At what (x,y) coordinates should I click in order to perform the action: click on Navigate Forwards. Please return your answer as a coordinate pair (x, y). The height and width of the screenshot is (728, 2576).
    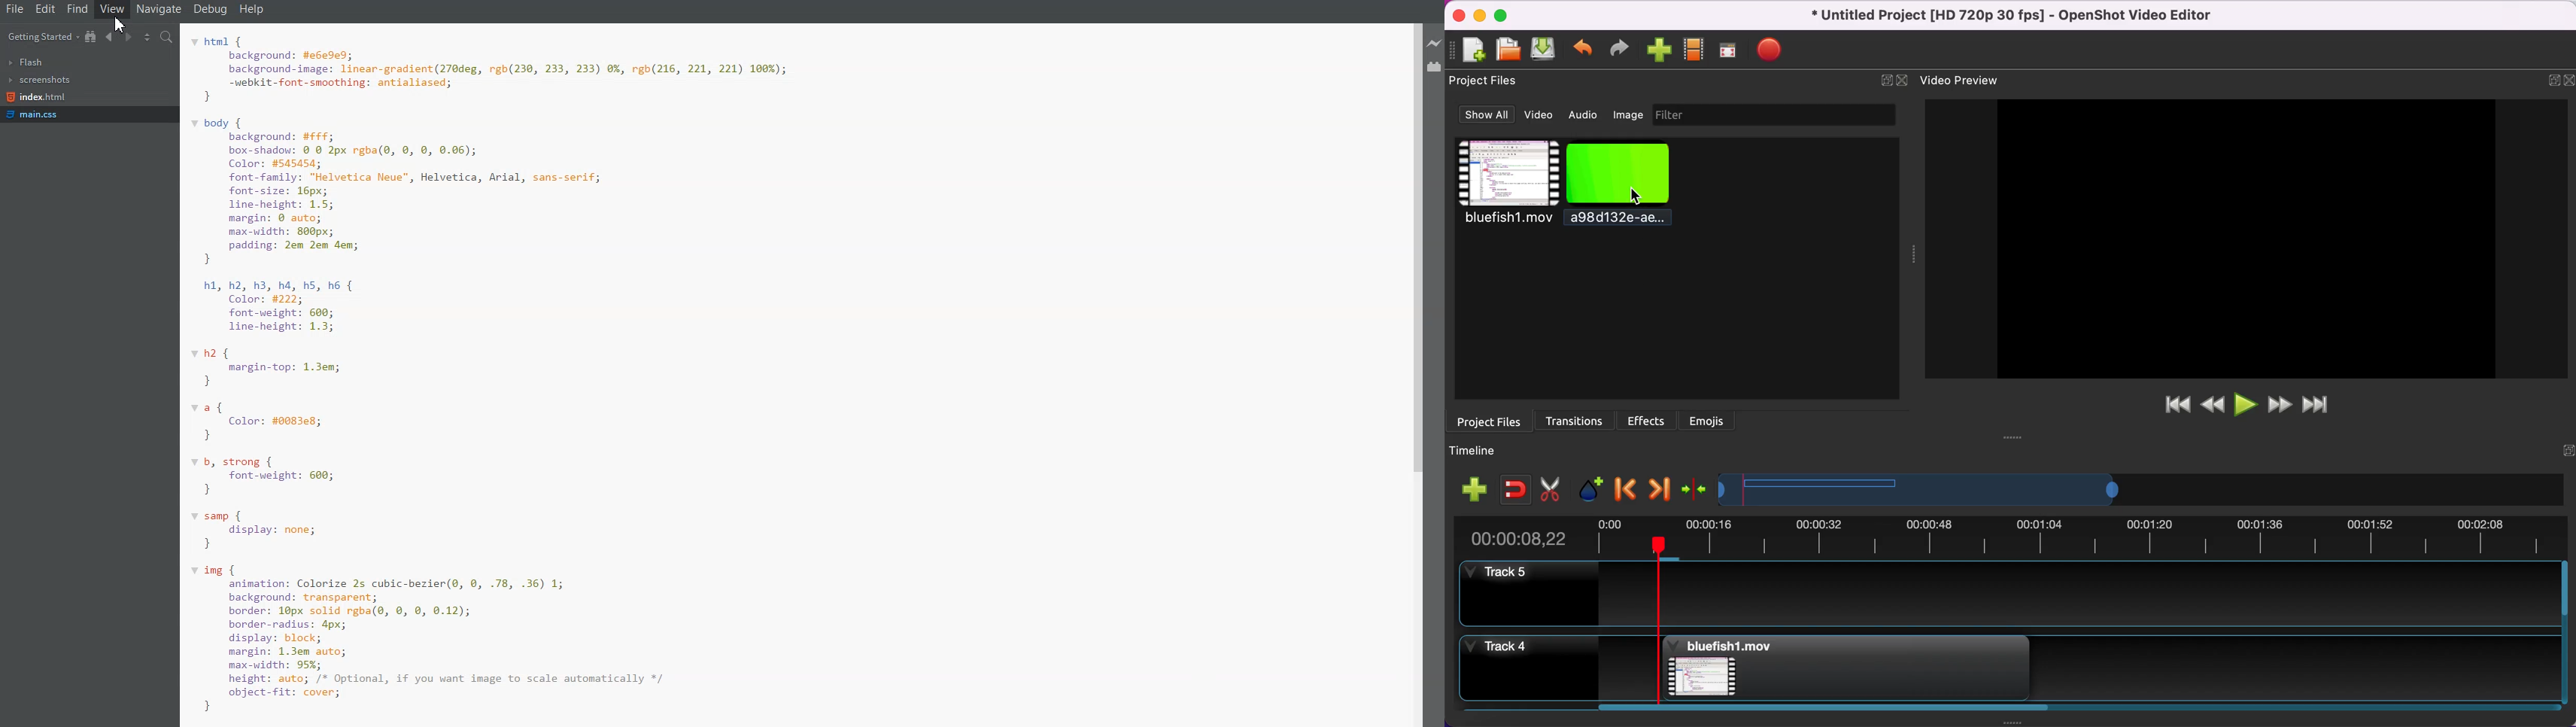
    Looking at the image, I should click on (128, 36).